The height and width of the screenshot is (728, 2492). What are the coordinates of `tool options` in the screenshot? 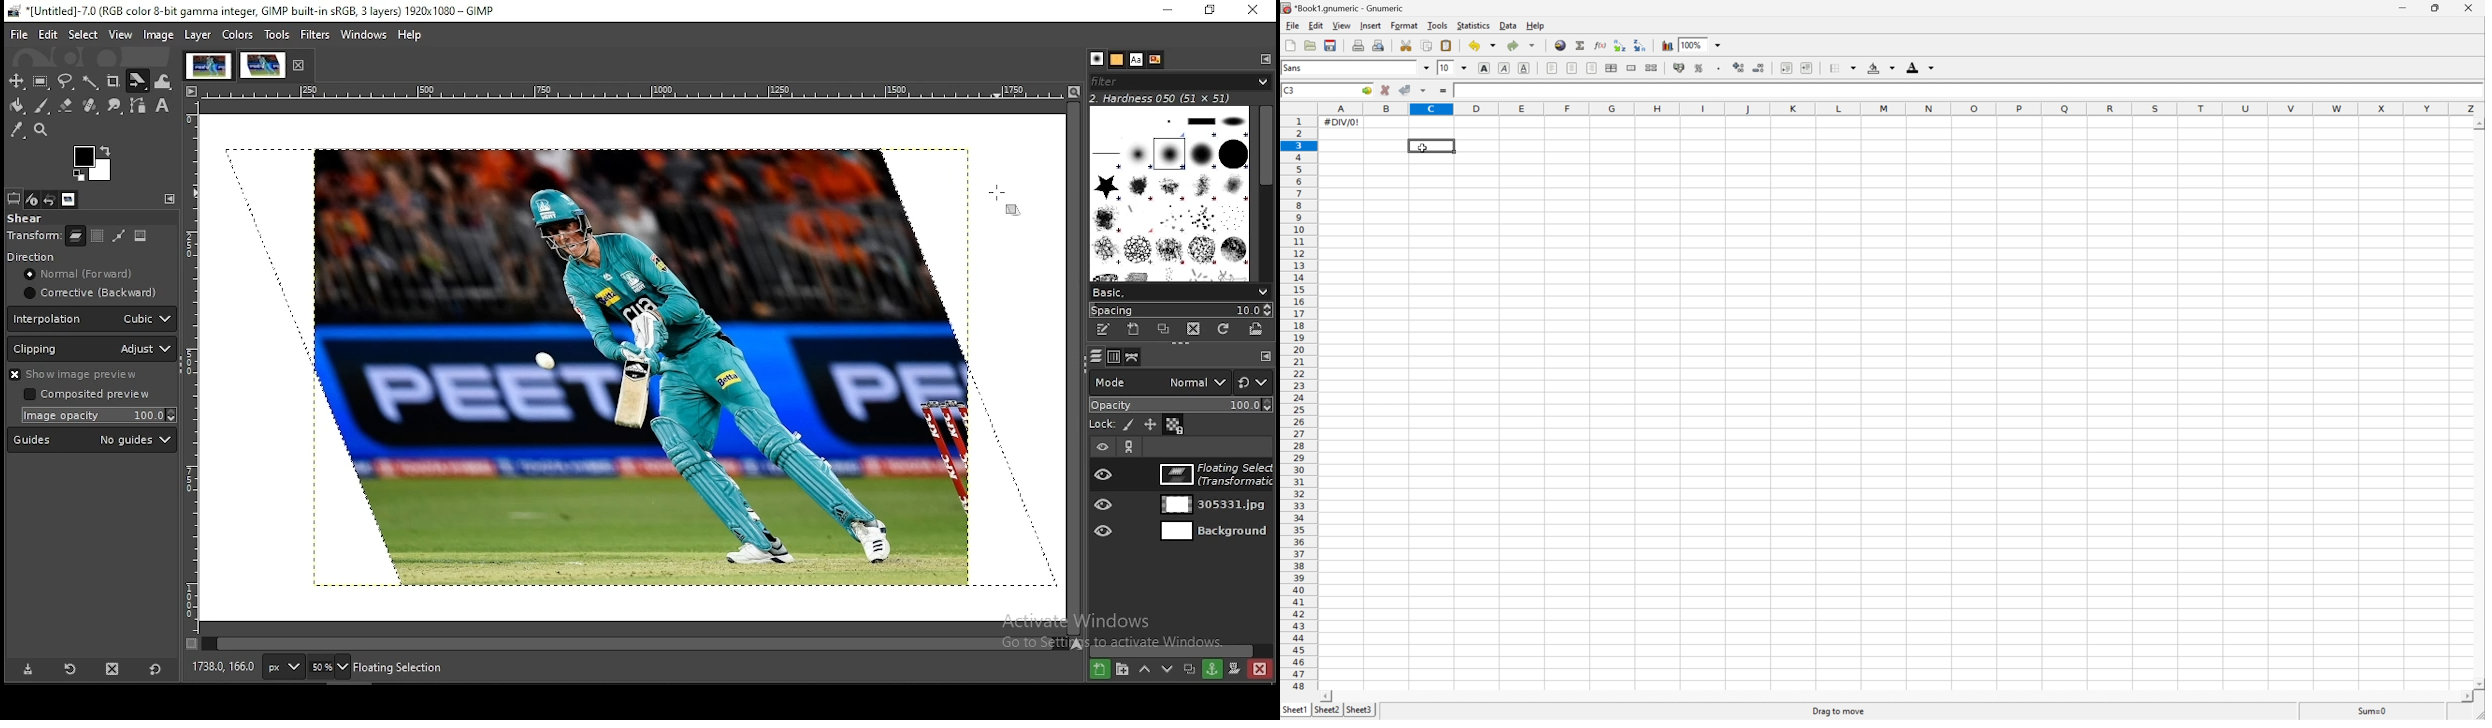 It's located at (13, 199).